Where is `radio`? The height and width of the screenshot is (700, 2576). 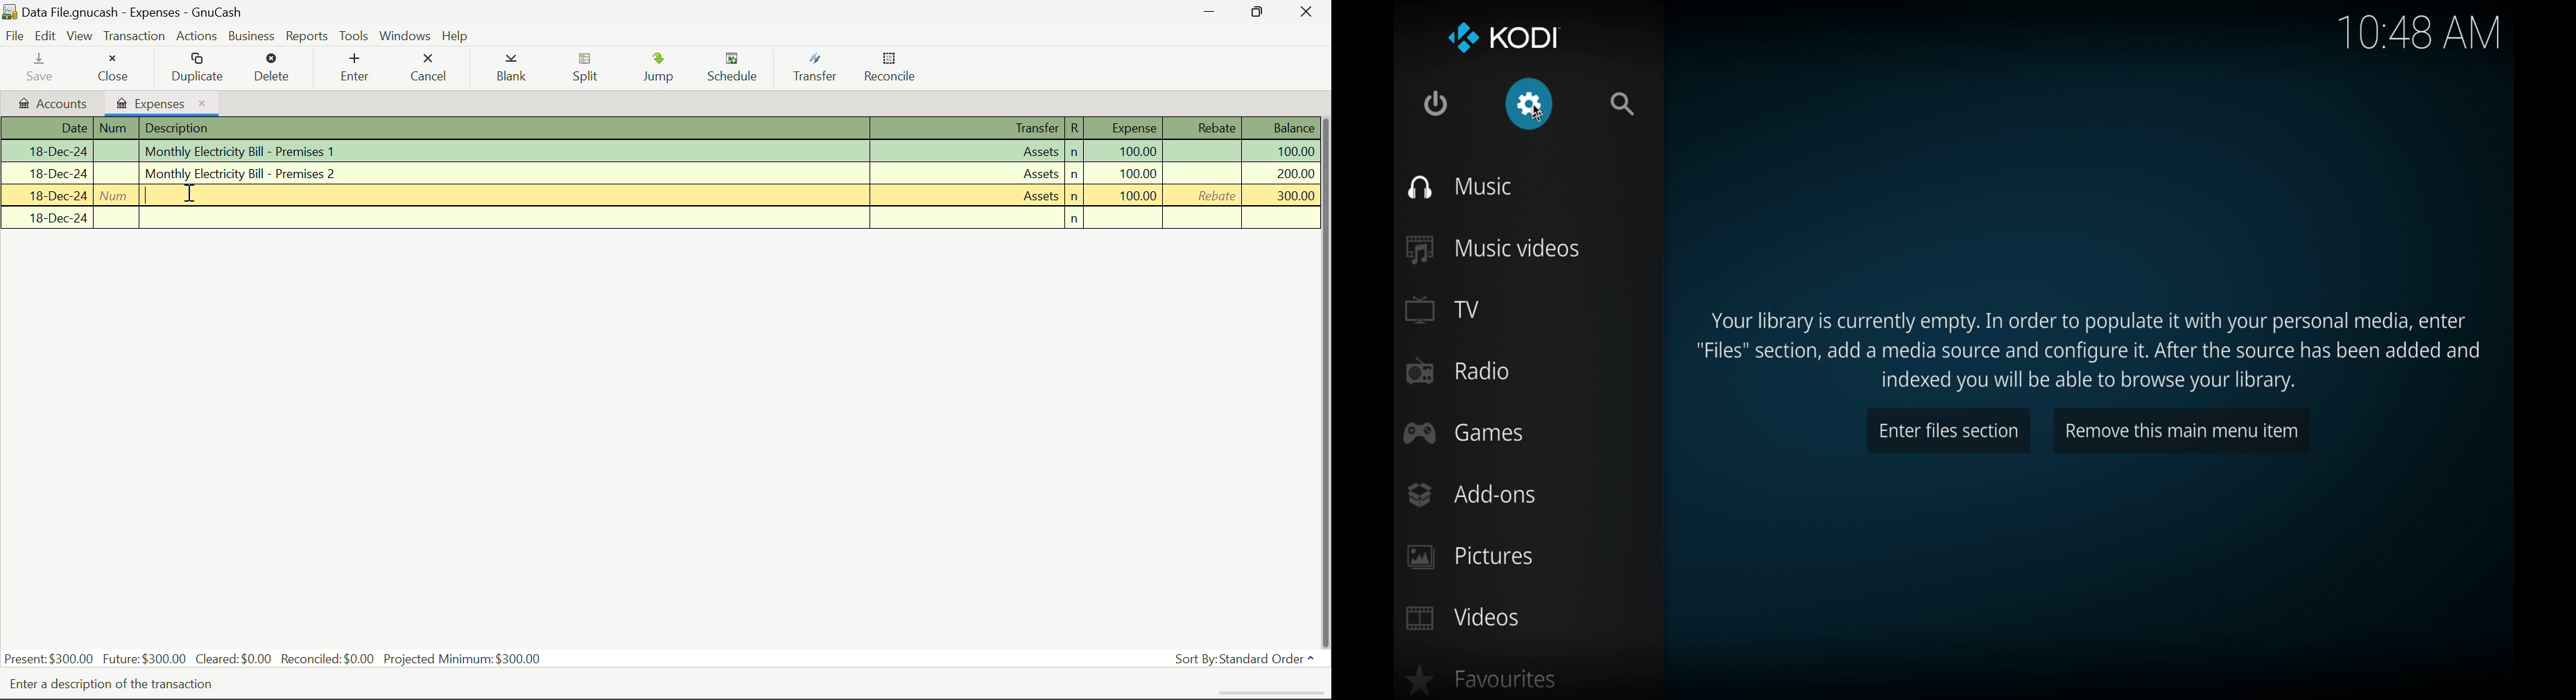 radio is located at coordinates (1459, 371).